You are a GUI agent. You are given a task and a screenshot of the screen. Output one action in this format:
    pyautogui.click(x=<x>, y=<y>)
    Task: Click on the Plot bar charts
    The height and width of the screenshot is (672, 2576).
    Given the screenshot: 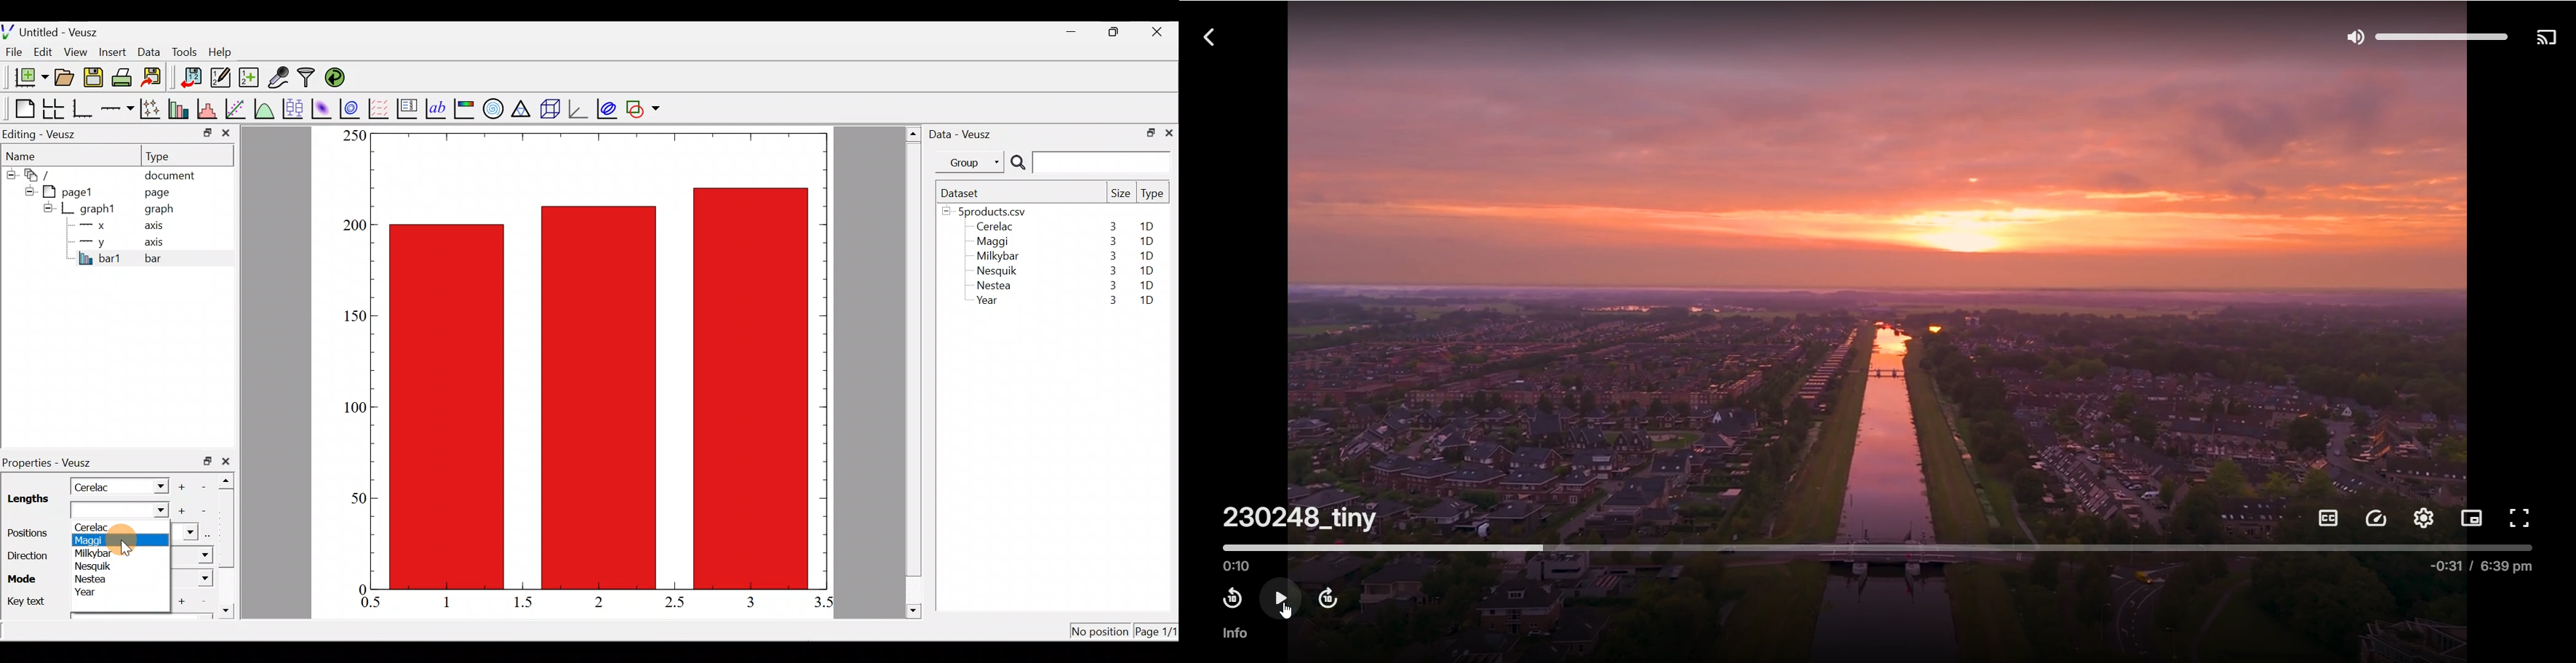 What is the action you would take?
    pyautogui.click(x=180, y=107)
    